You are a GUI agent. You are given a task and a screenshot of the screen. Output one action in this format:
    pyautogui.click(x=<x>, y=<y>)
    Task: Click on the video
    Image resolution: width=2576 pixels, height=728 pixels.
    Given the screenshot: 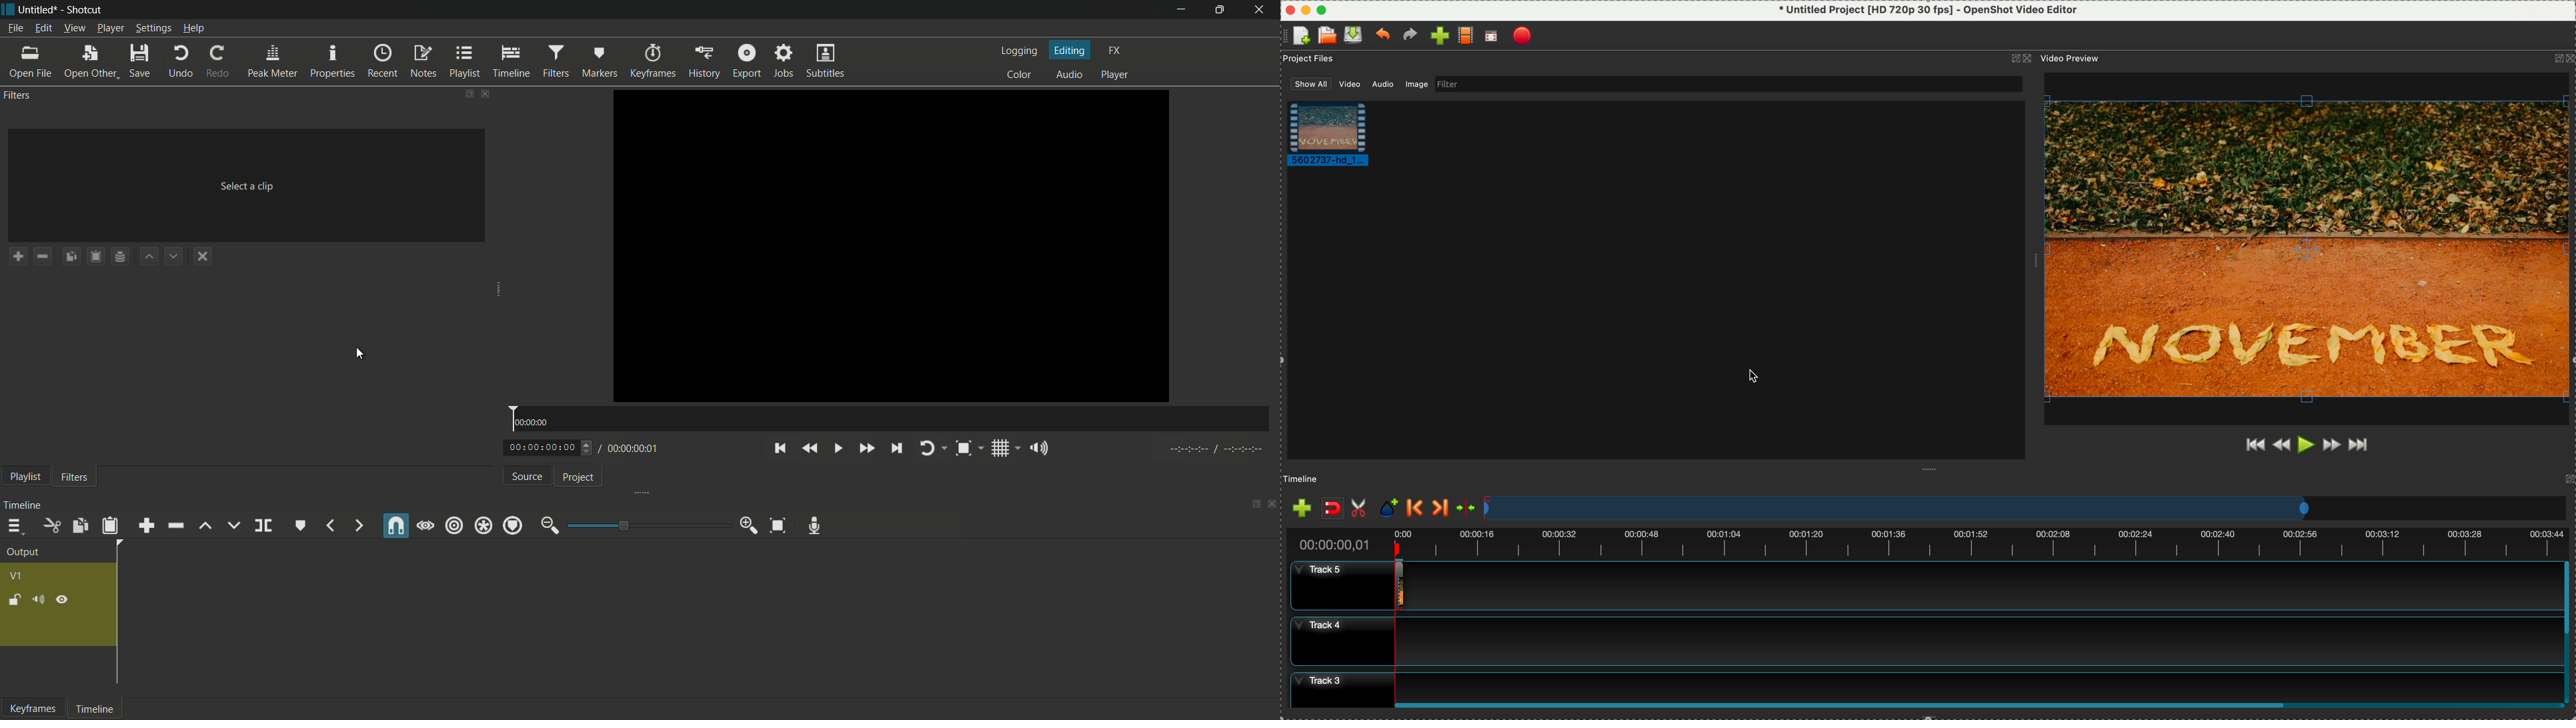 What is the action you would take?
    pyautogui.click(x=1348, y=85)
    